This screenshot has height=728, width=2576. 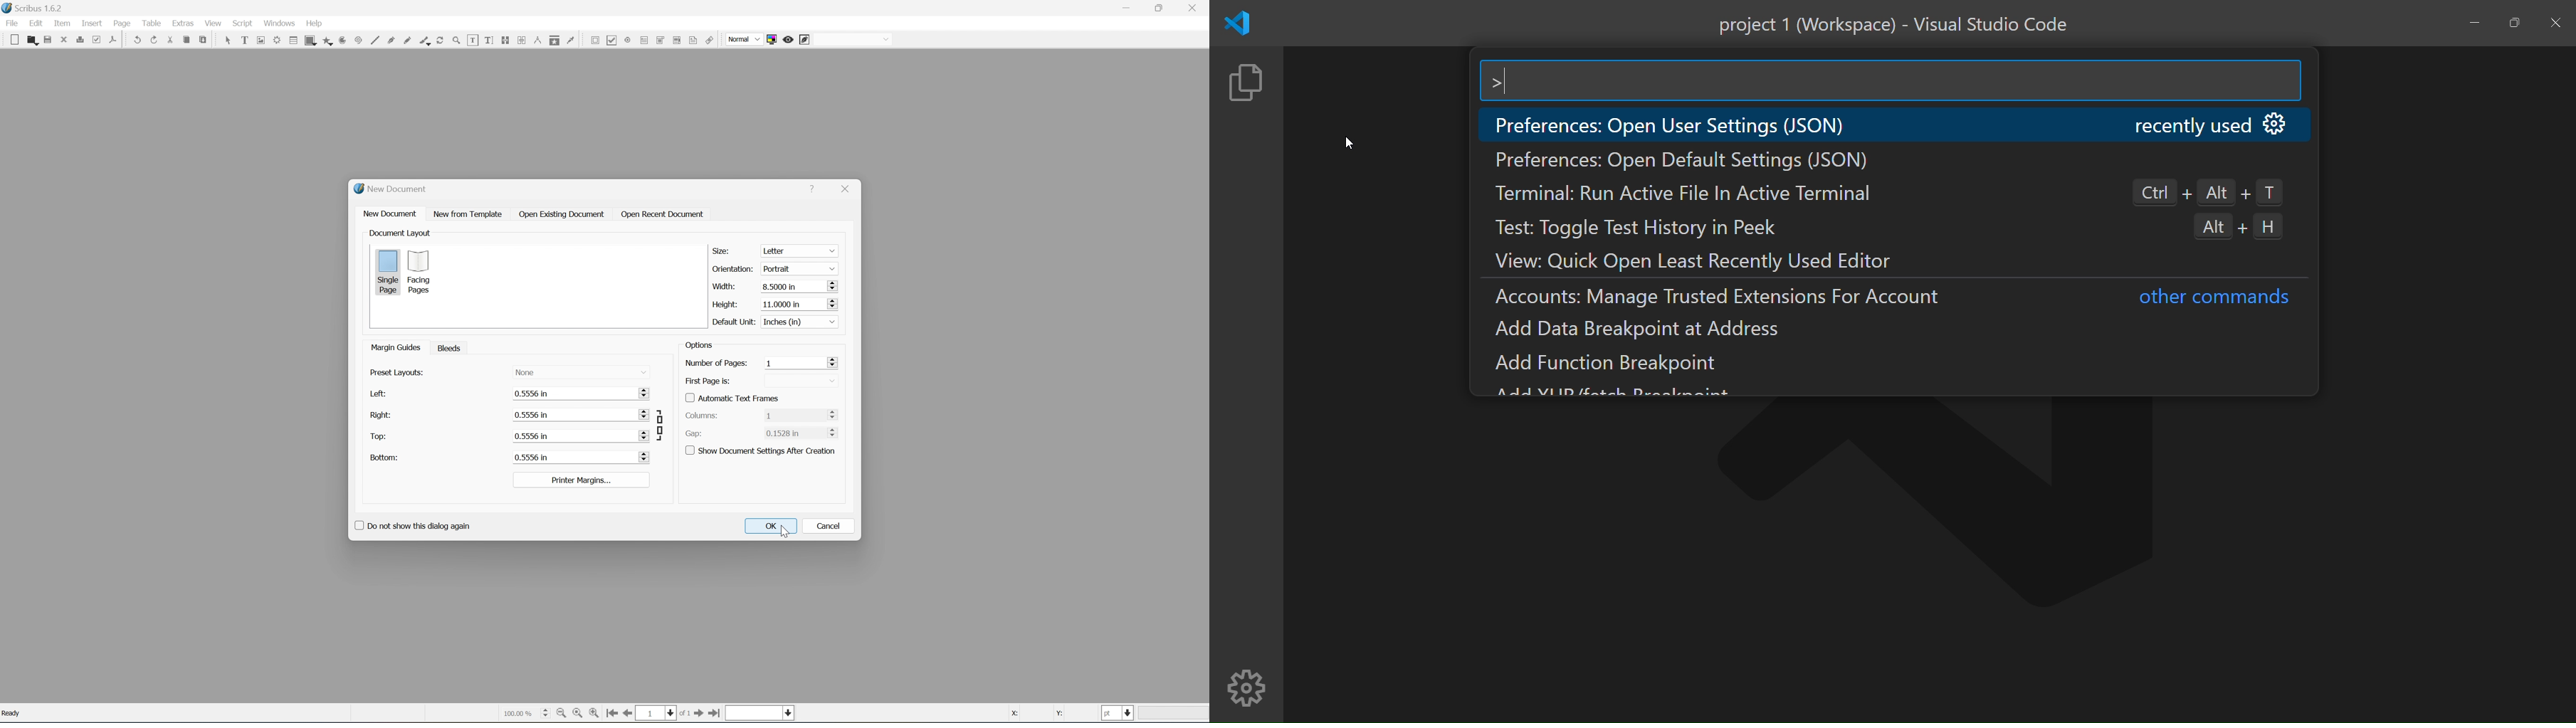 What do you see at coordinates (154, 40) in the screenshot?
I see `redo` at bounding box center [154, 40].